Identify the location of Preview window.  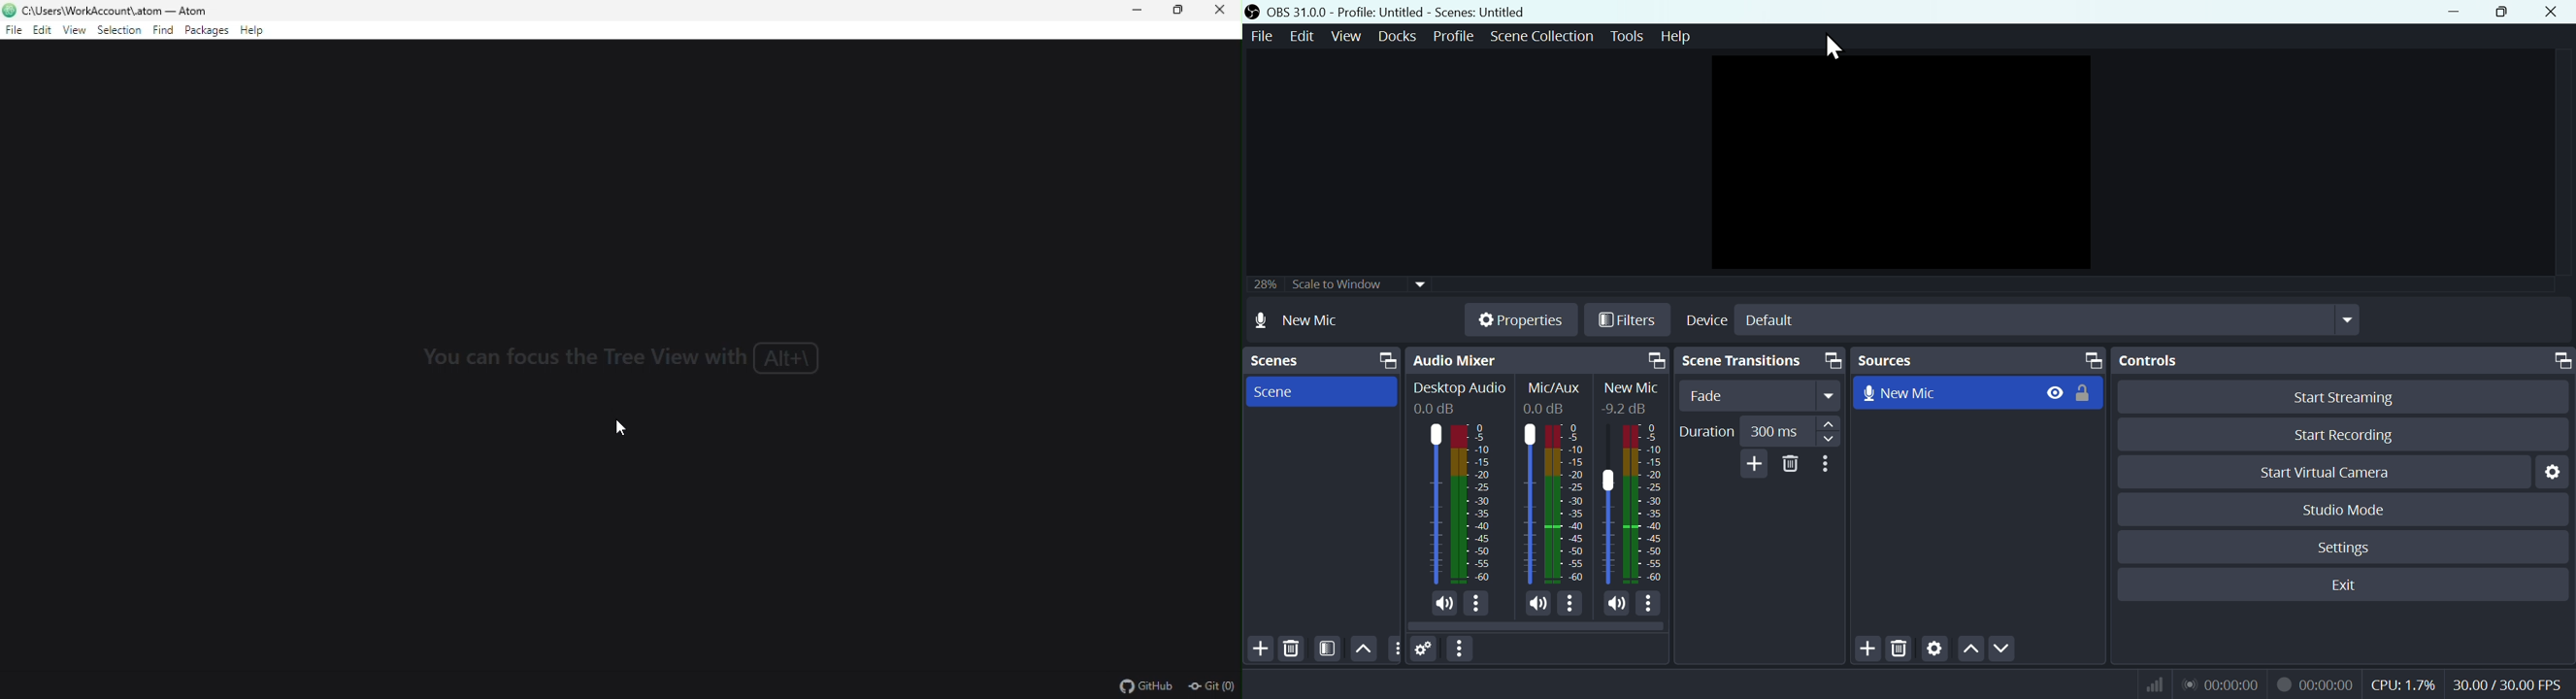
(1905, 163).